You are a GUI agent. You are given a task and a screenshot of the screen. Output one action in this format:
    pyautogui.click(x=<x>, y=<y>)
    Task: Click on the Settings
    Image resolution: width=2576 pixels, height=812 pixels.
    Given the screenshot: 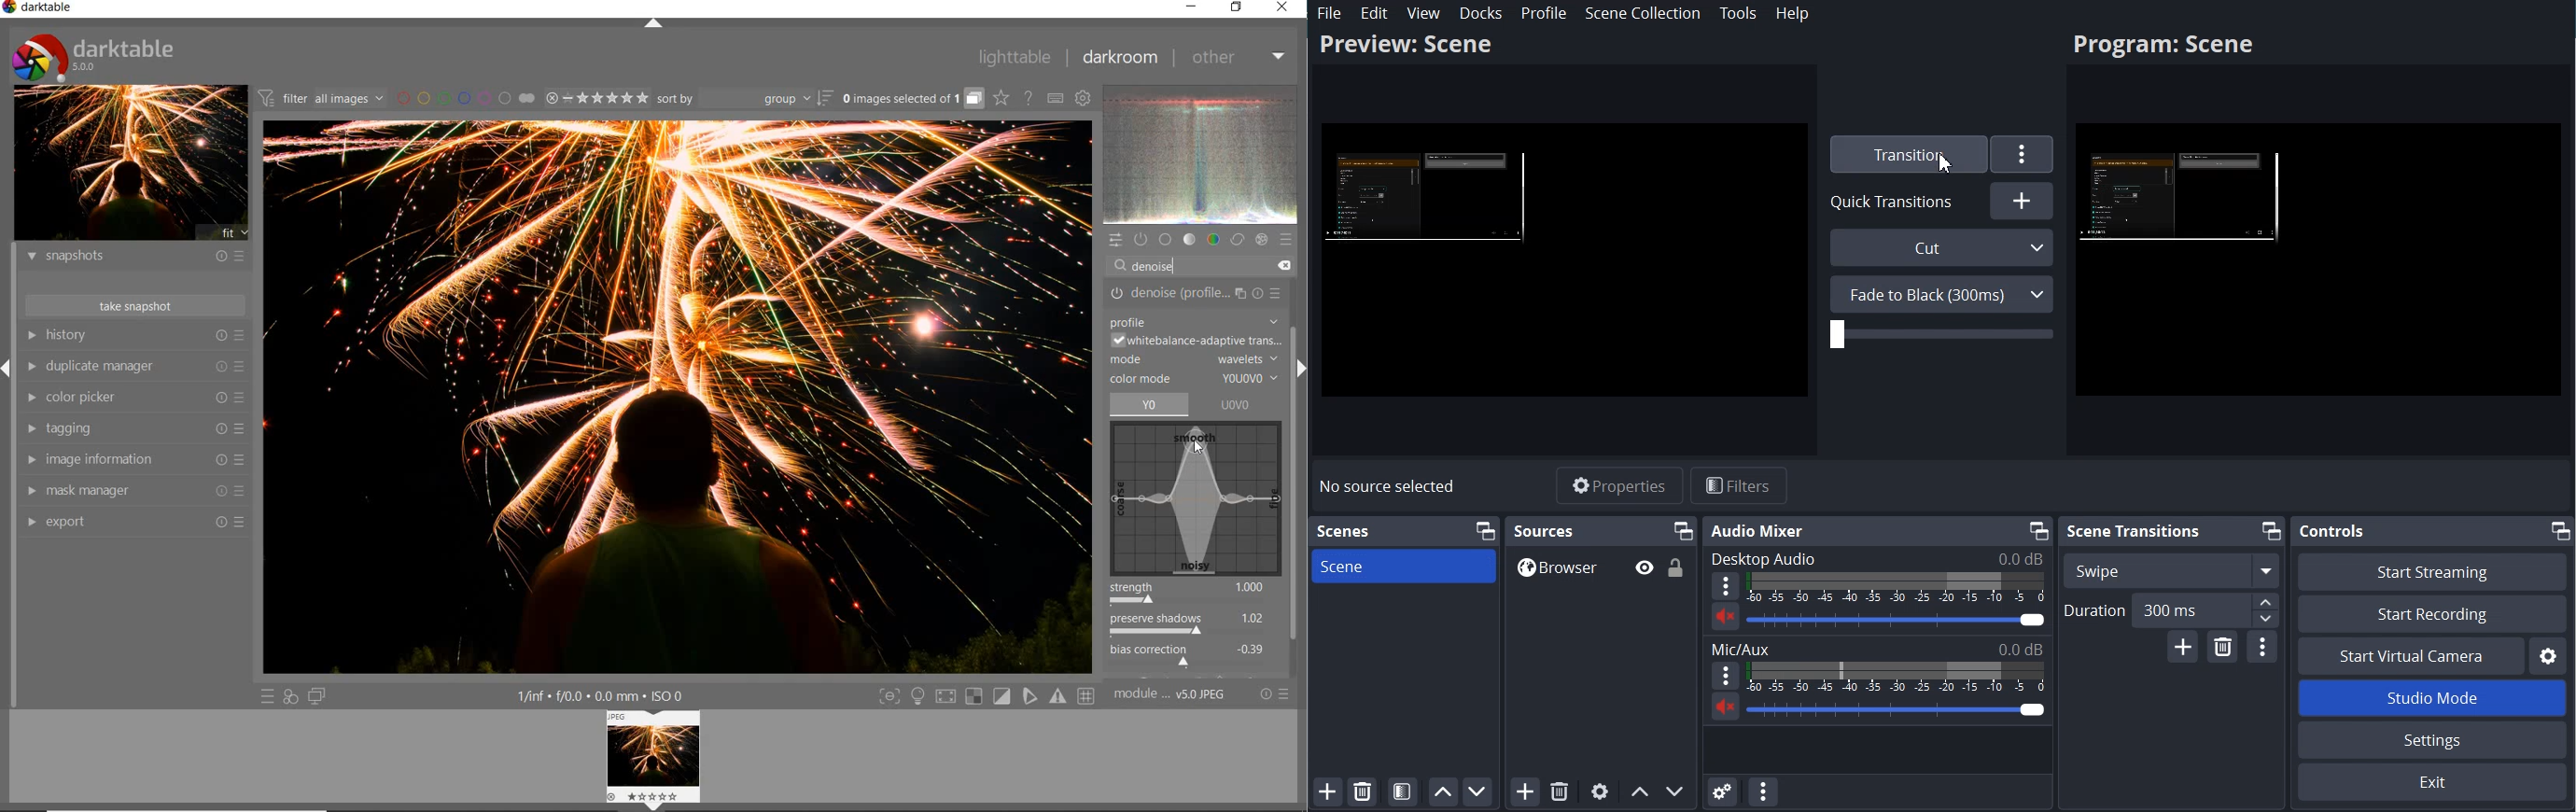 What is the action you would take?
    pyautogui.click(x=2432, y=739)
    